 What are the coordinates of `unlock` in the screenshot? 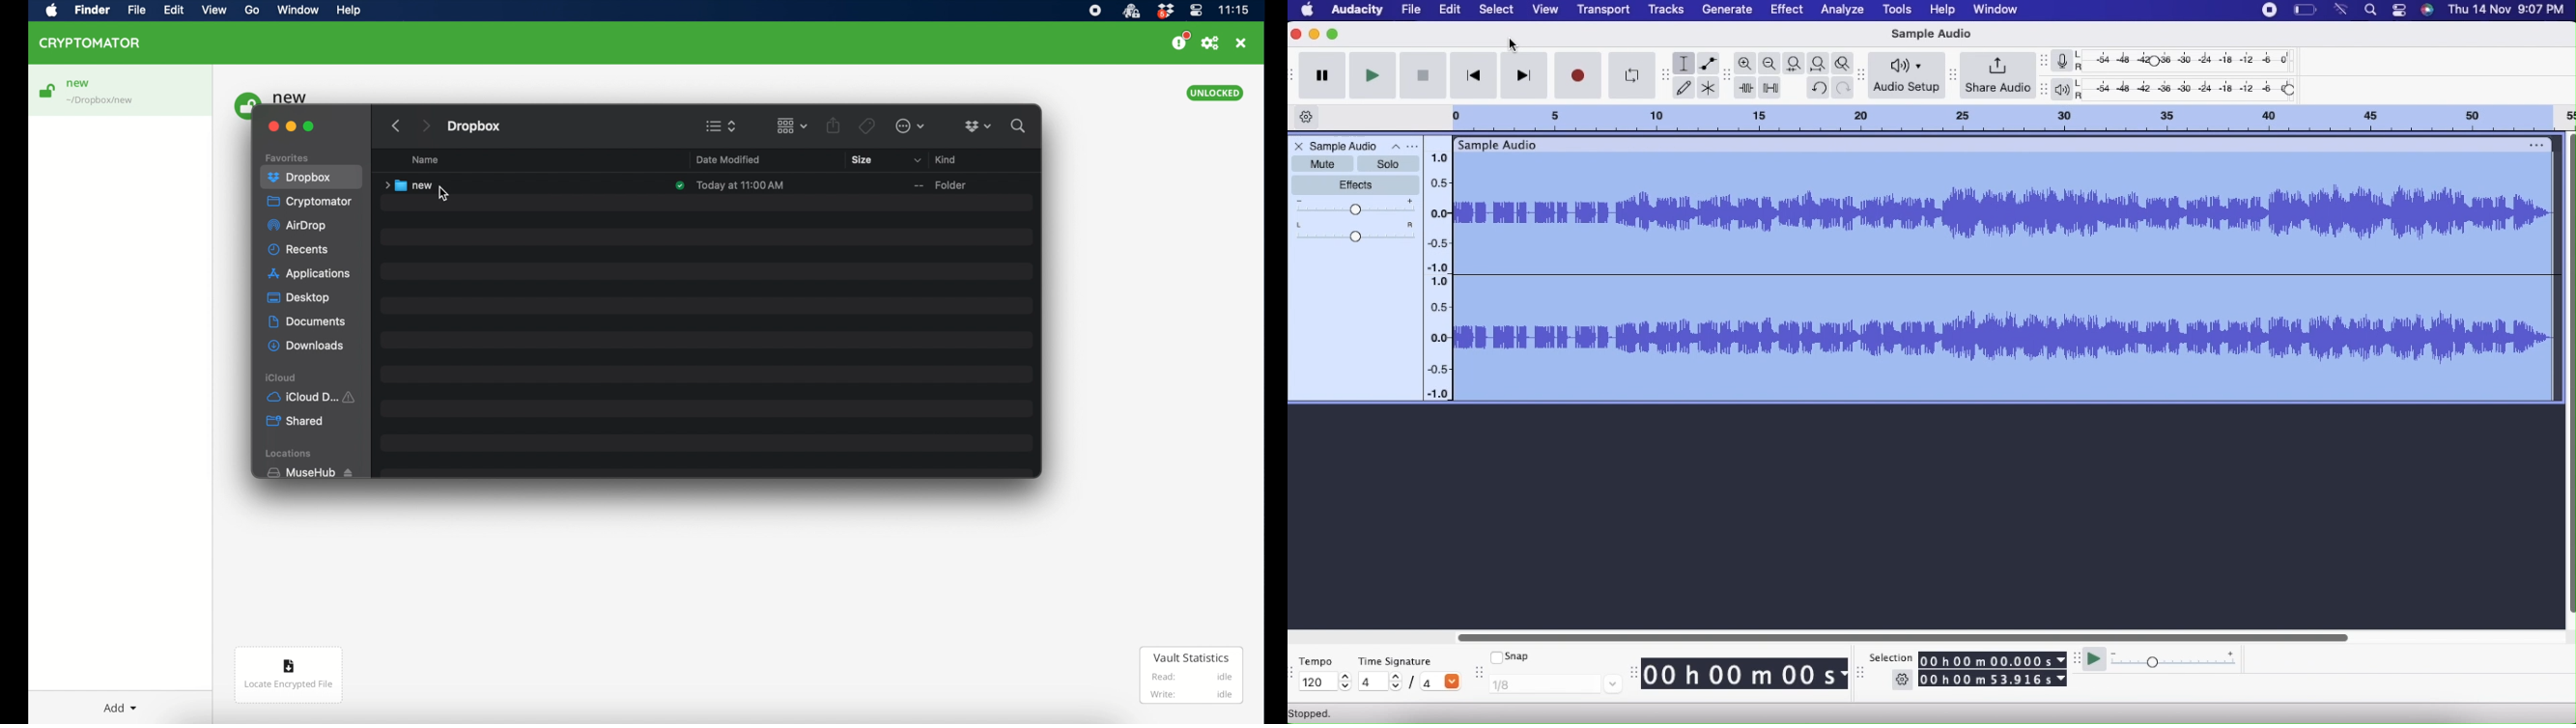 It's located at (46, 90).